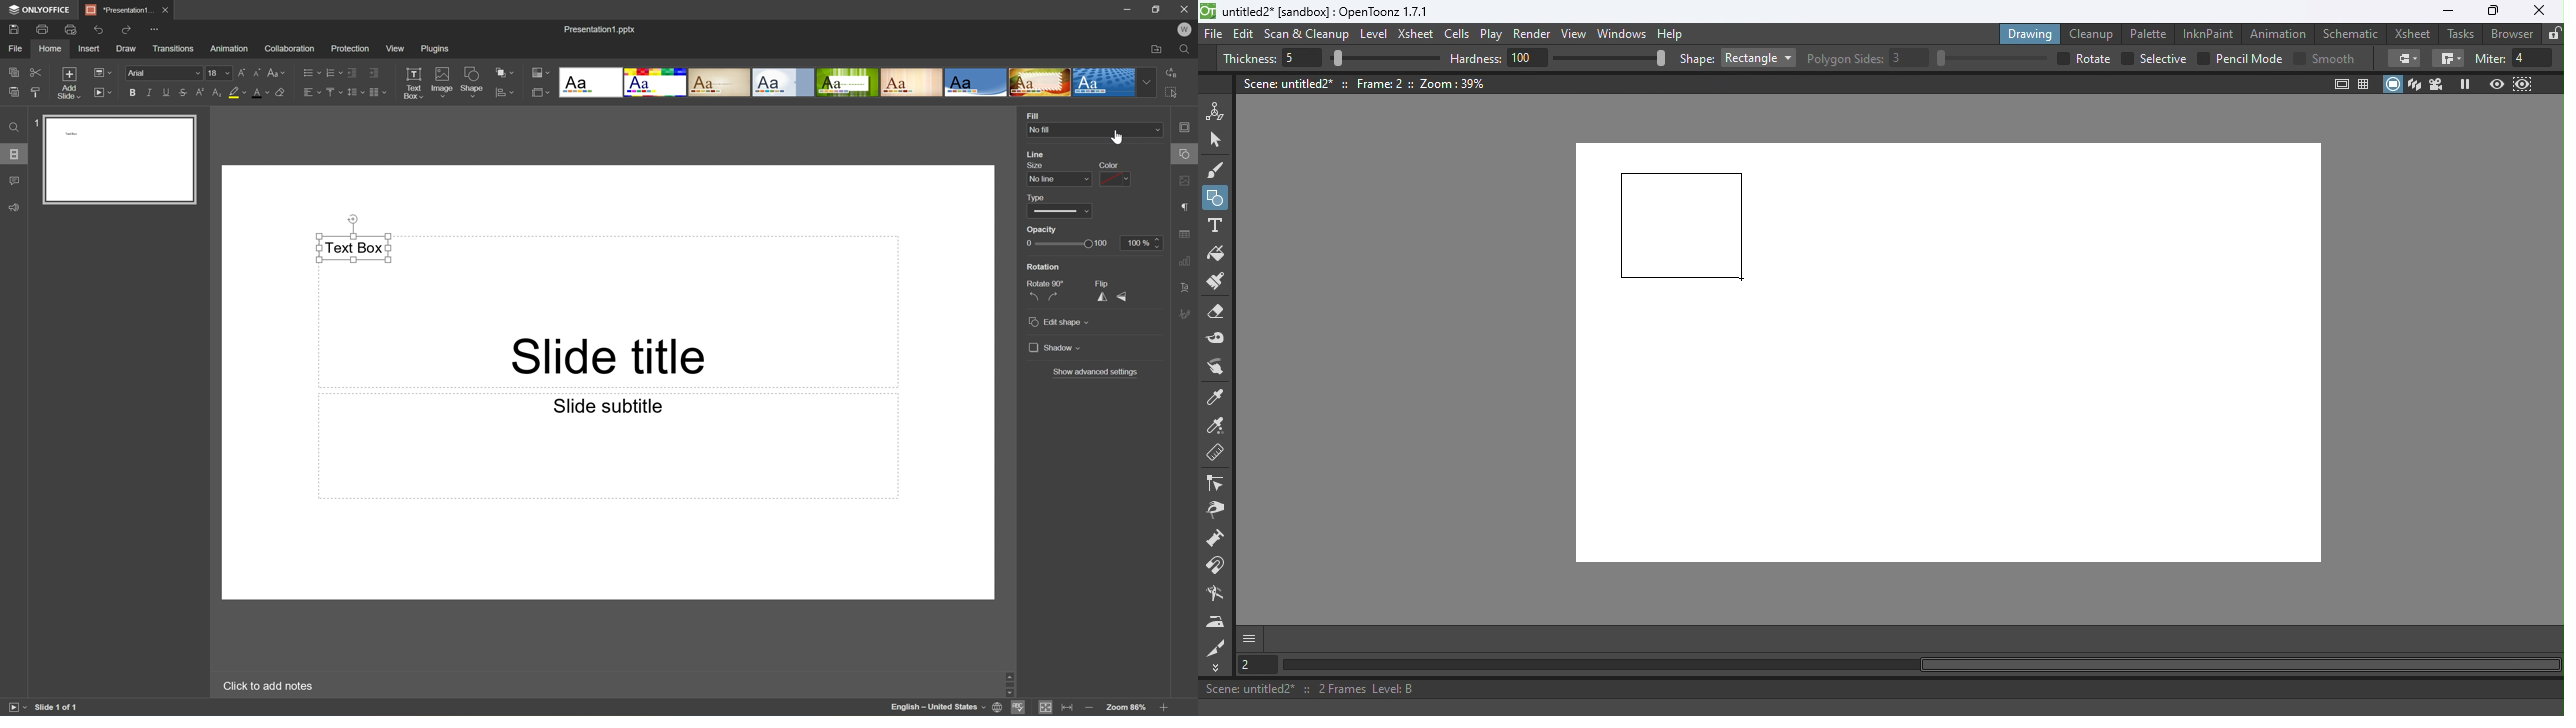  I want to click on Help, so click(1673, 33).